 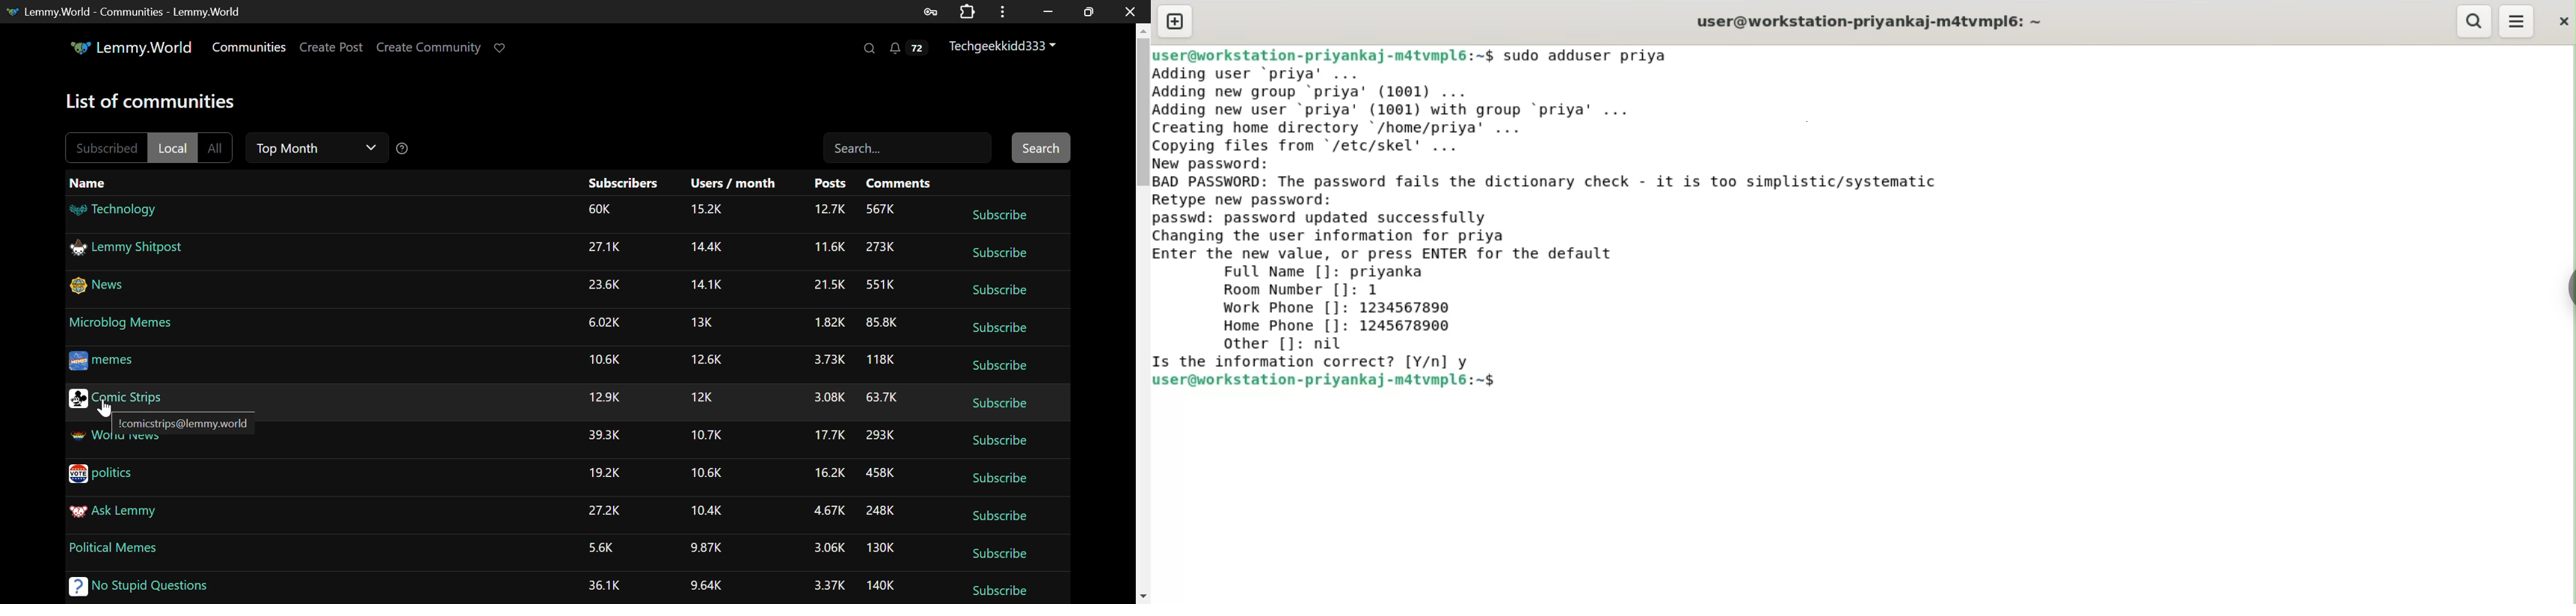 What do you see at coordinates (116, 397) in the screenshot?
I see `Comic Strips` at bounding box center [116, 397].